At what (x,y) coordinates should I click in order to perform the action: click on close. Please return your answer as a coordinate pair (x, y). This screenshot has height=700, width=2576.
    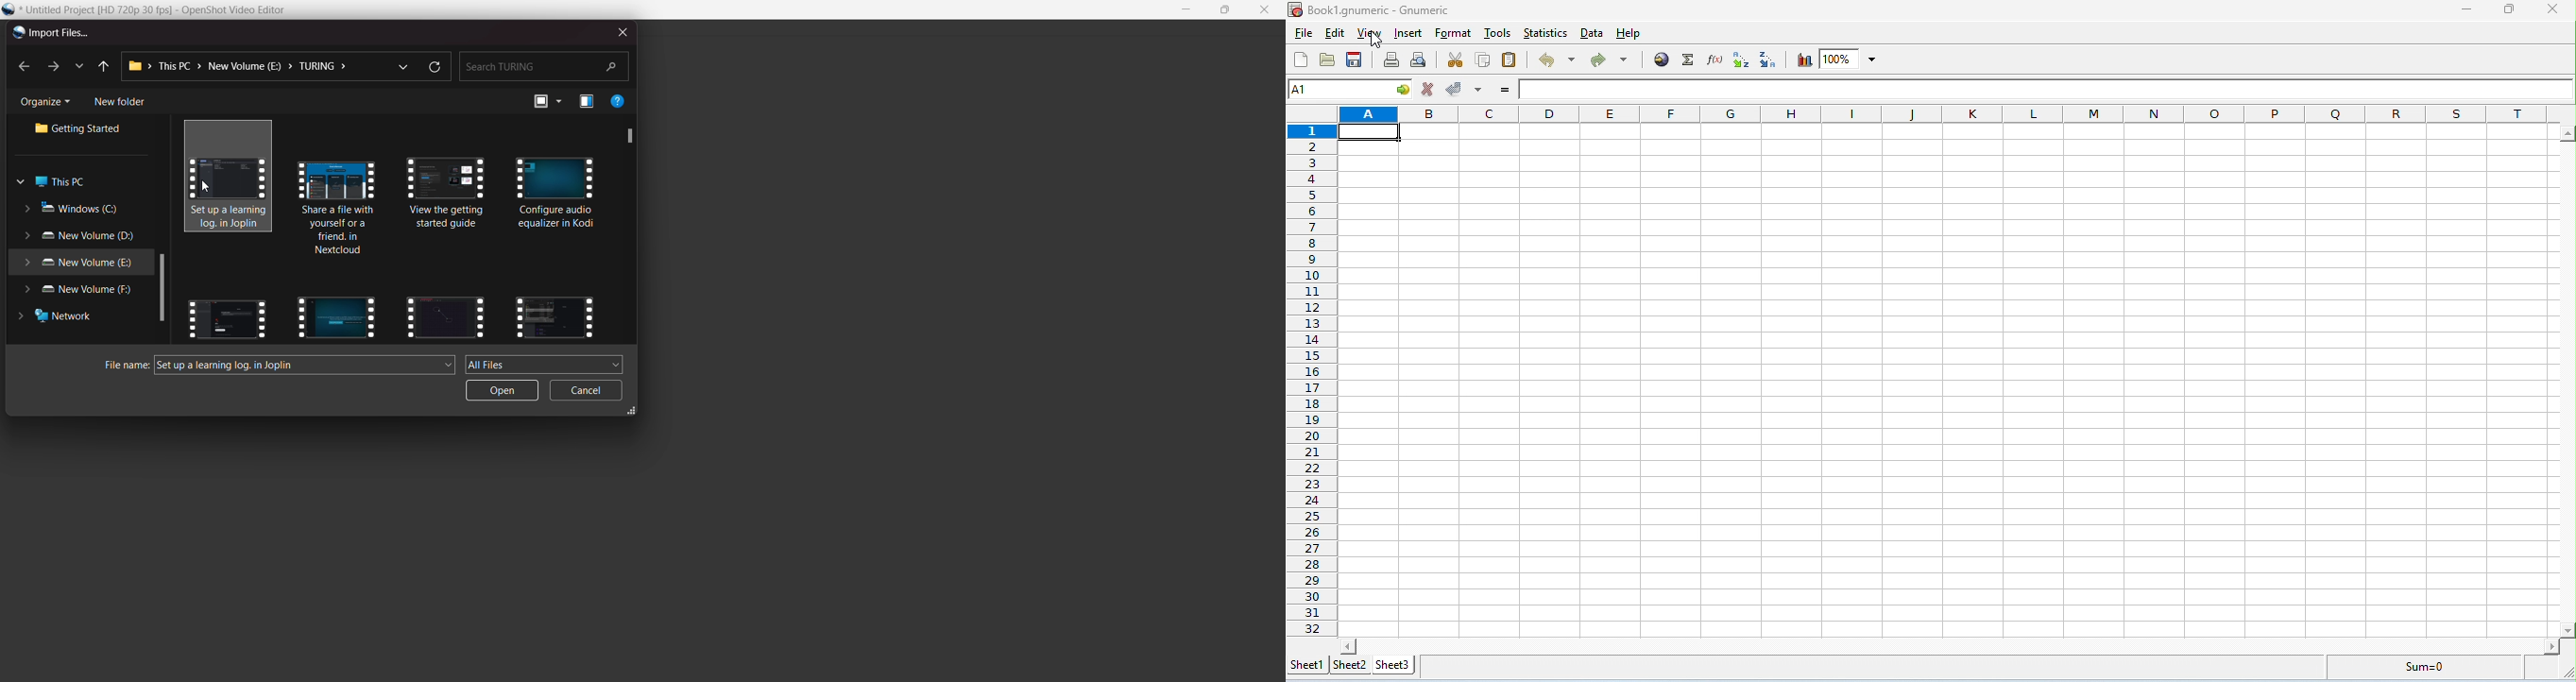
    Looking at the image, I should click on (2550, 9).